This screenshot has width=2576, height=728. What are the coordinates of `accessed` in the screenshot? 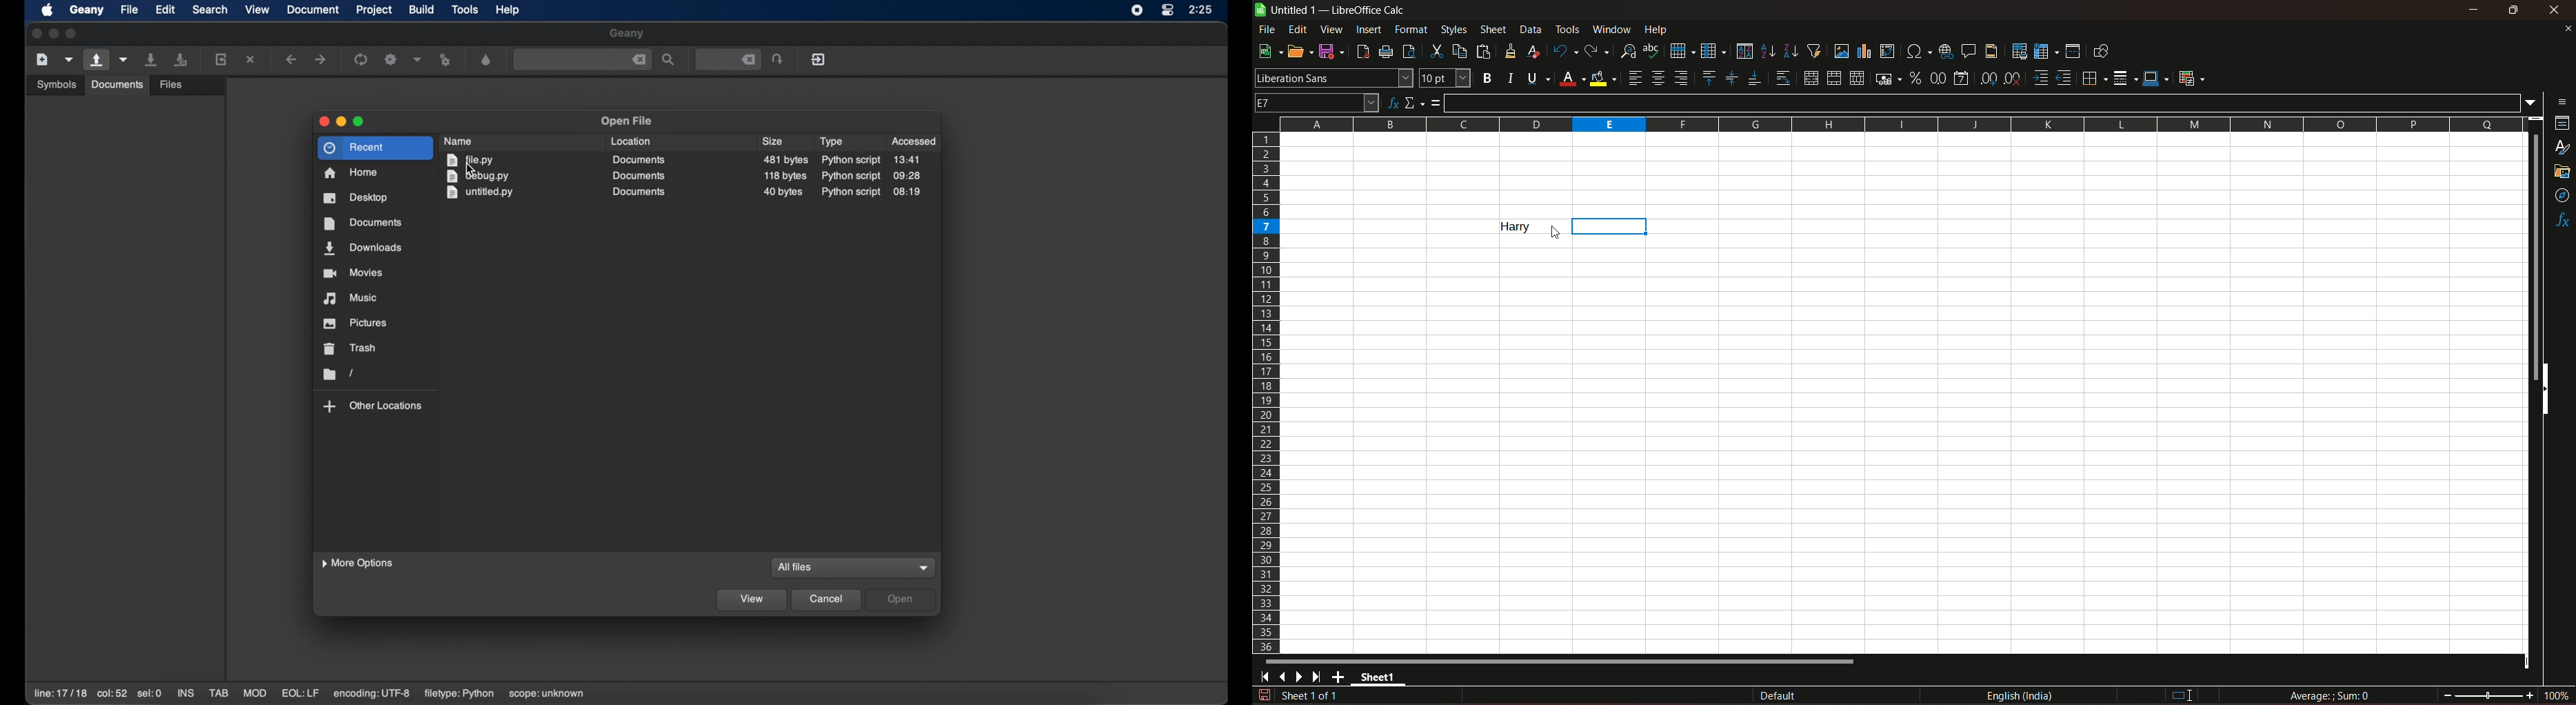 It's located at (915, 142).